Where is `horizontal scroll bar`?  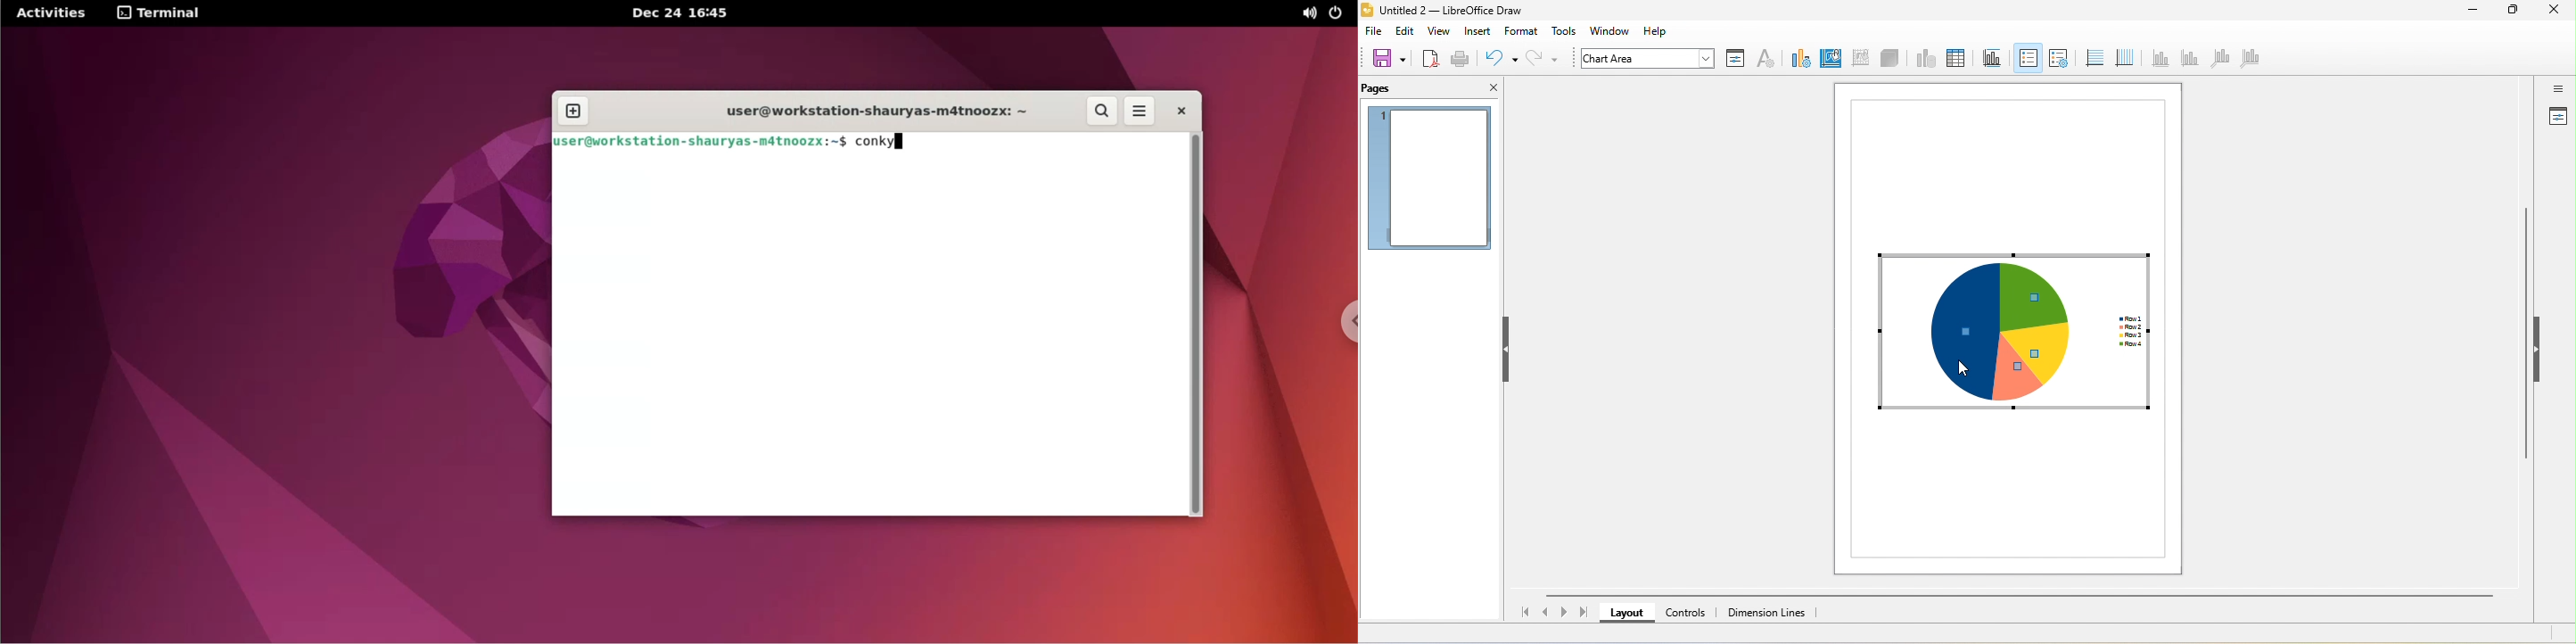
horizontal scroll bar is located at coordinates (2017, 596).